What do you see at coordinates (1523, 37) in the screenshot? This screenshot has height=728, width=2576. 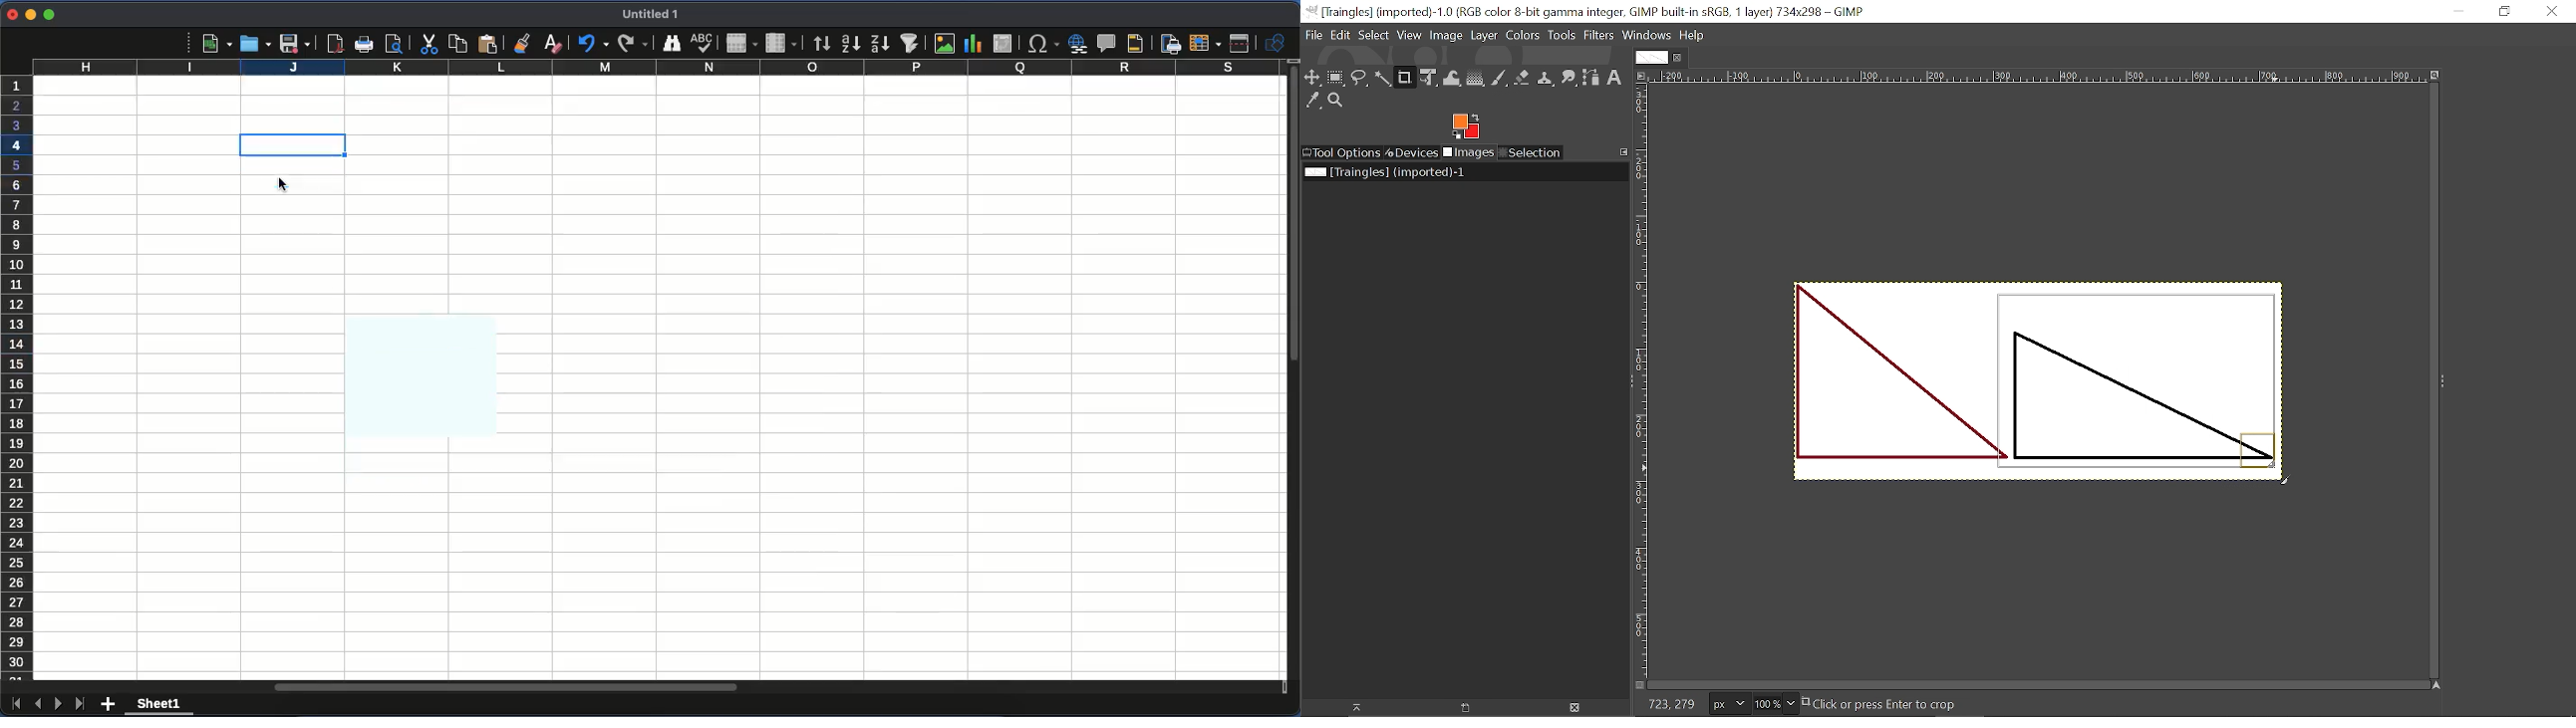 I see `Colors` at bounding box center [1523, 37].